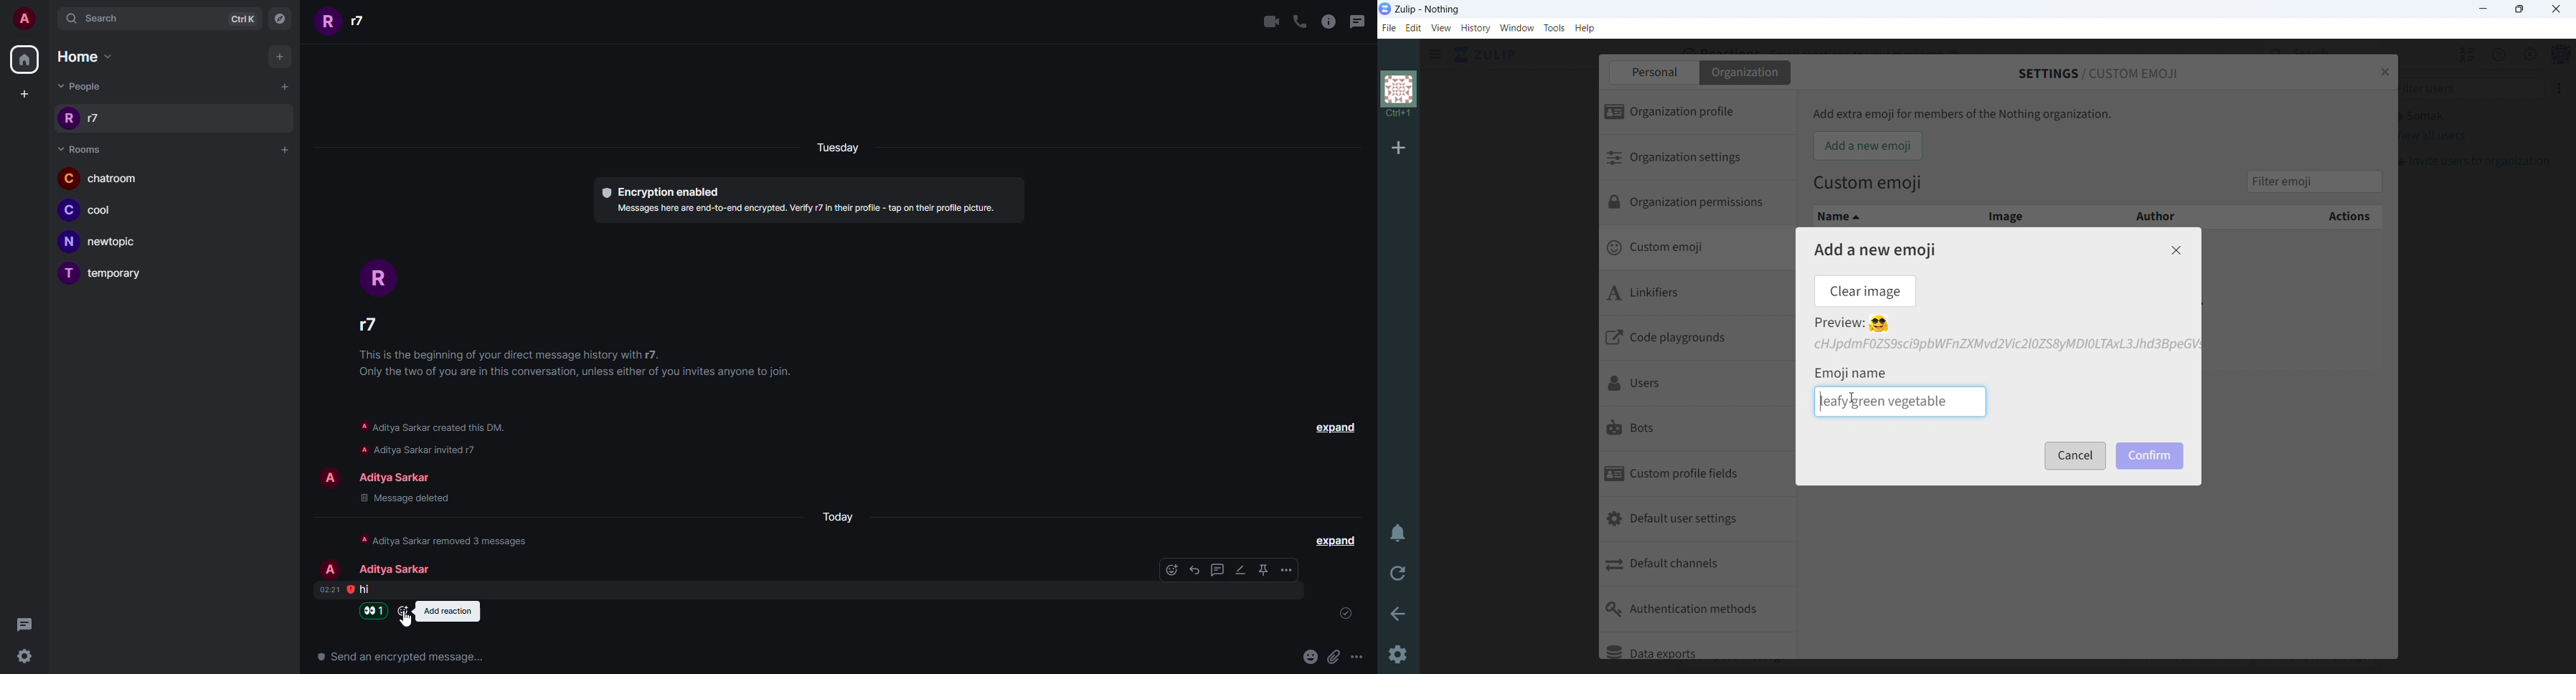 Image resolution: width=2576 pixels, height=700 pixels. Describe the element at coordinates (379, 272) in the screenshot. I see `profile` at that location.